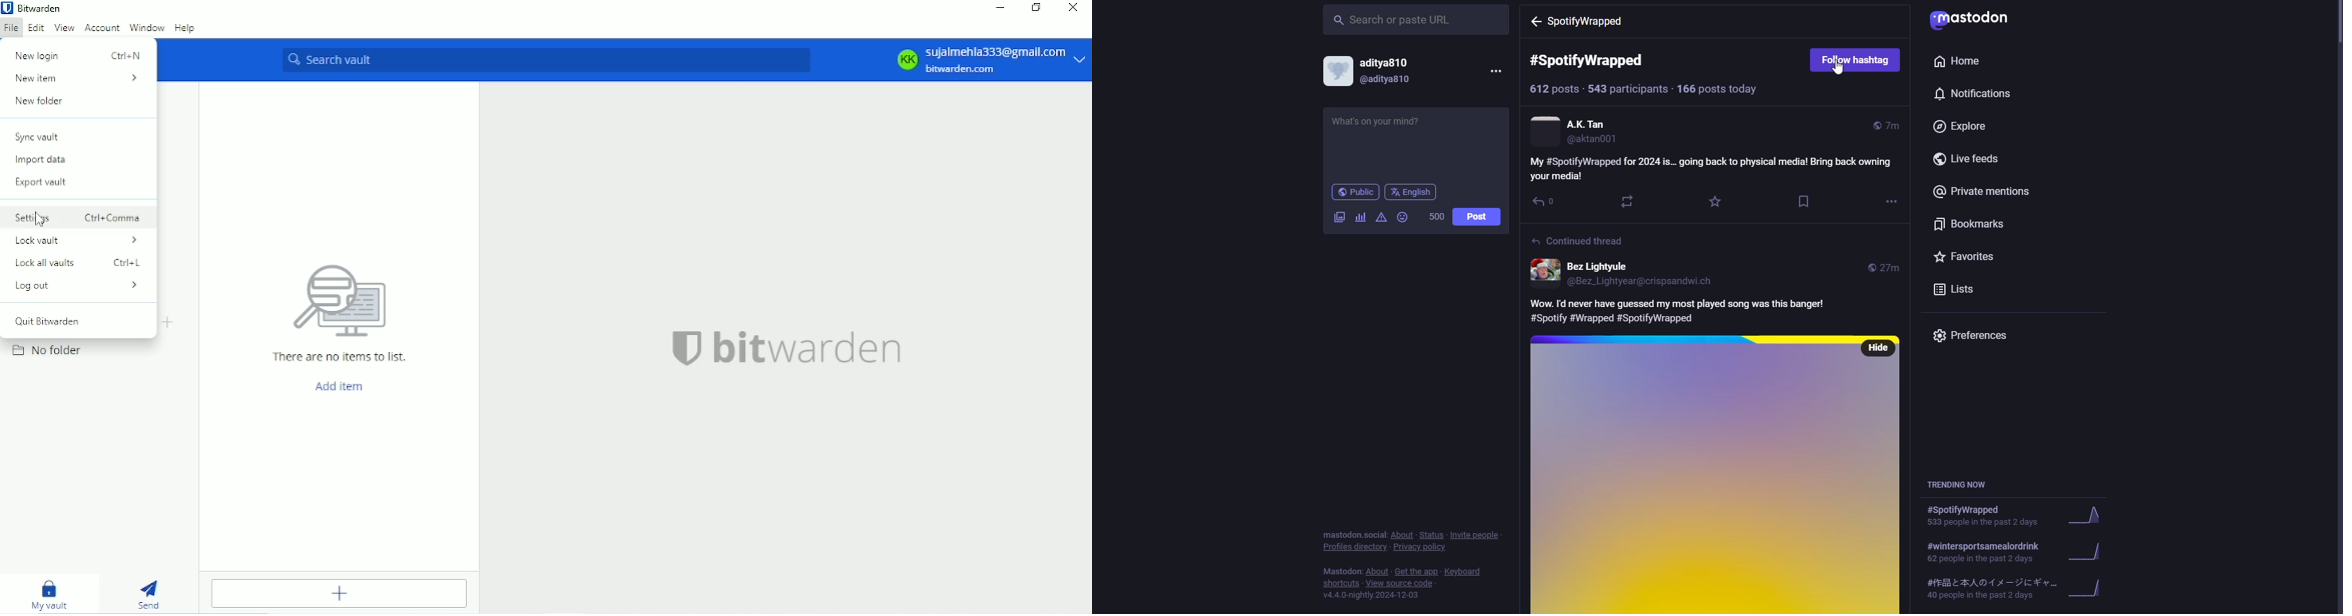 The height and width of the screenshot is (616, 2352). I want to click on There are no items to list., so click(337, 310).